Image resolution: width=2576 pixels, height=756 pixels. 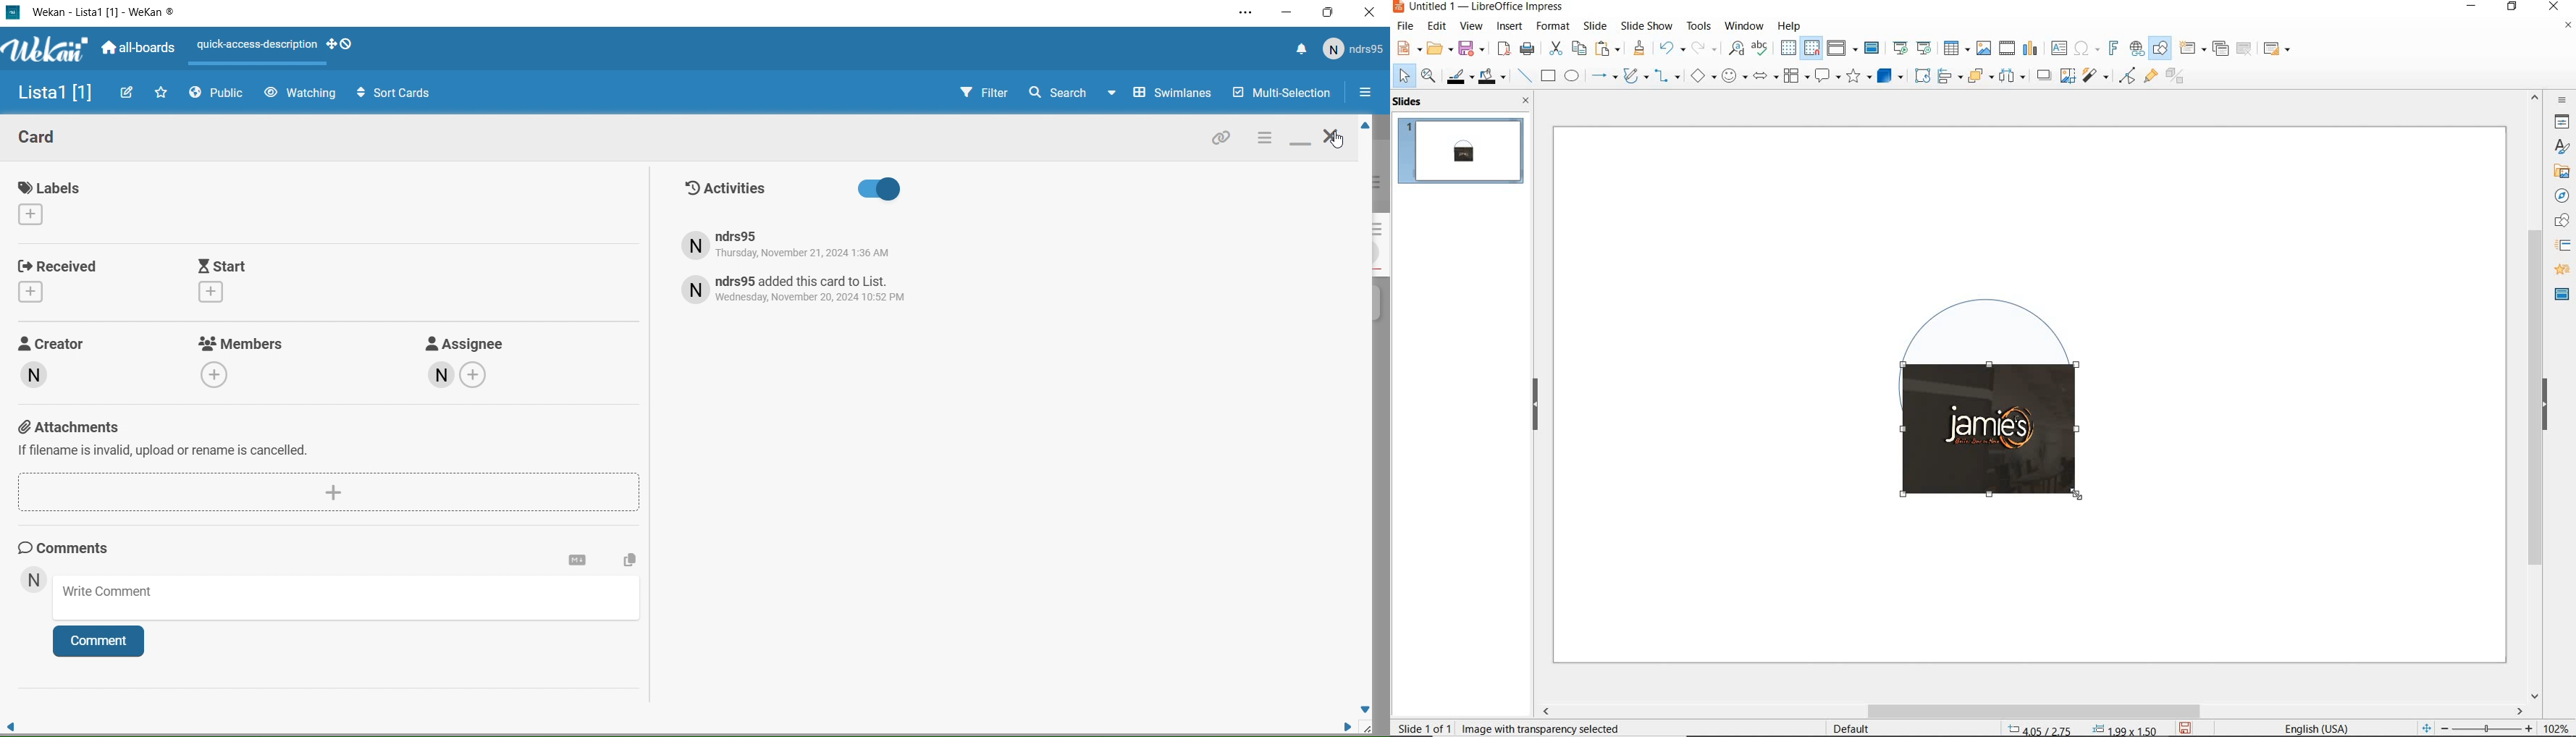 I want to click on close, so click(x=2554, y=7).